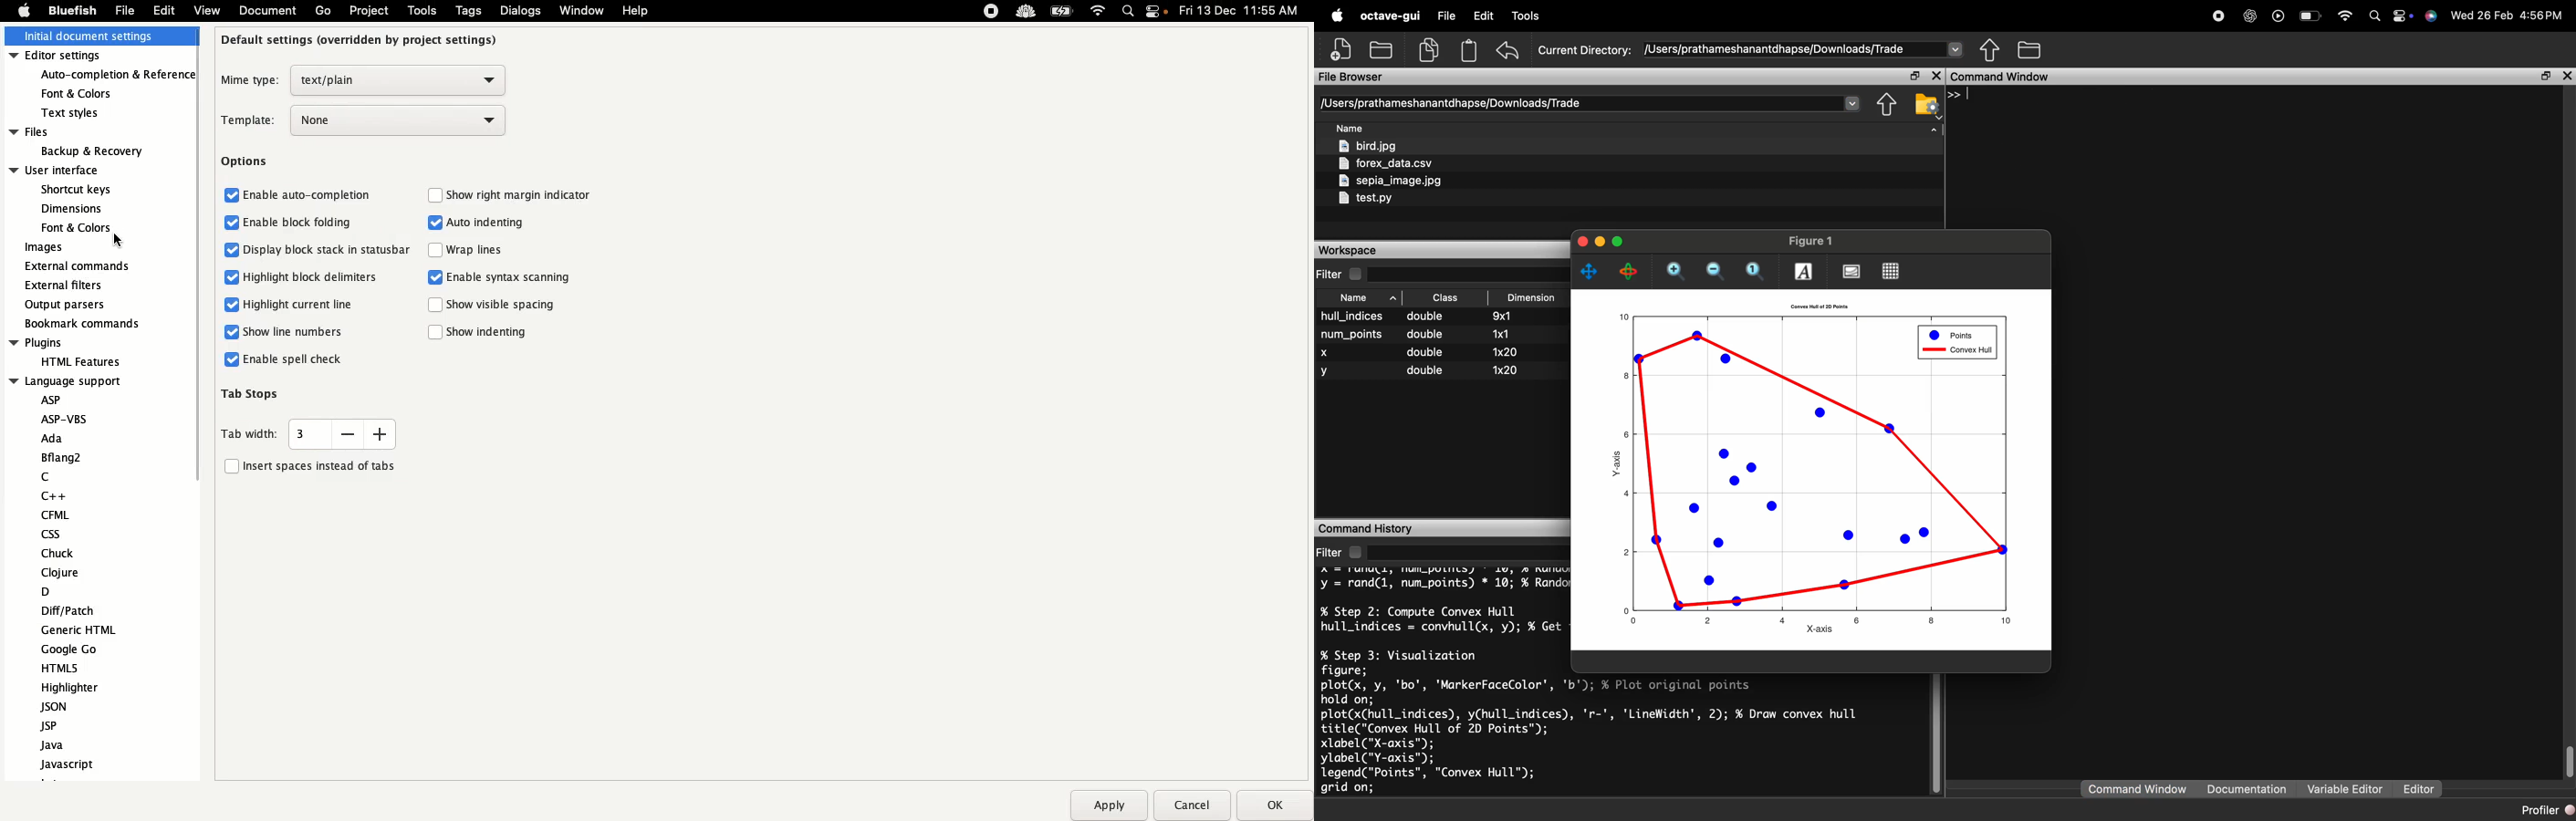 Image resolution: width=2576 pixels, height=840 pixels. I want to click on External commands, so click(78, 266).